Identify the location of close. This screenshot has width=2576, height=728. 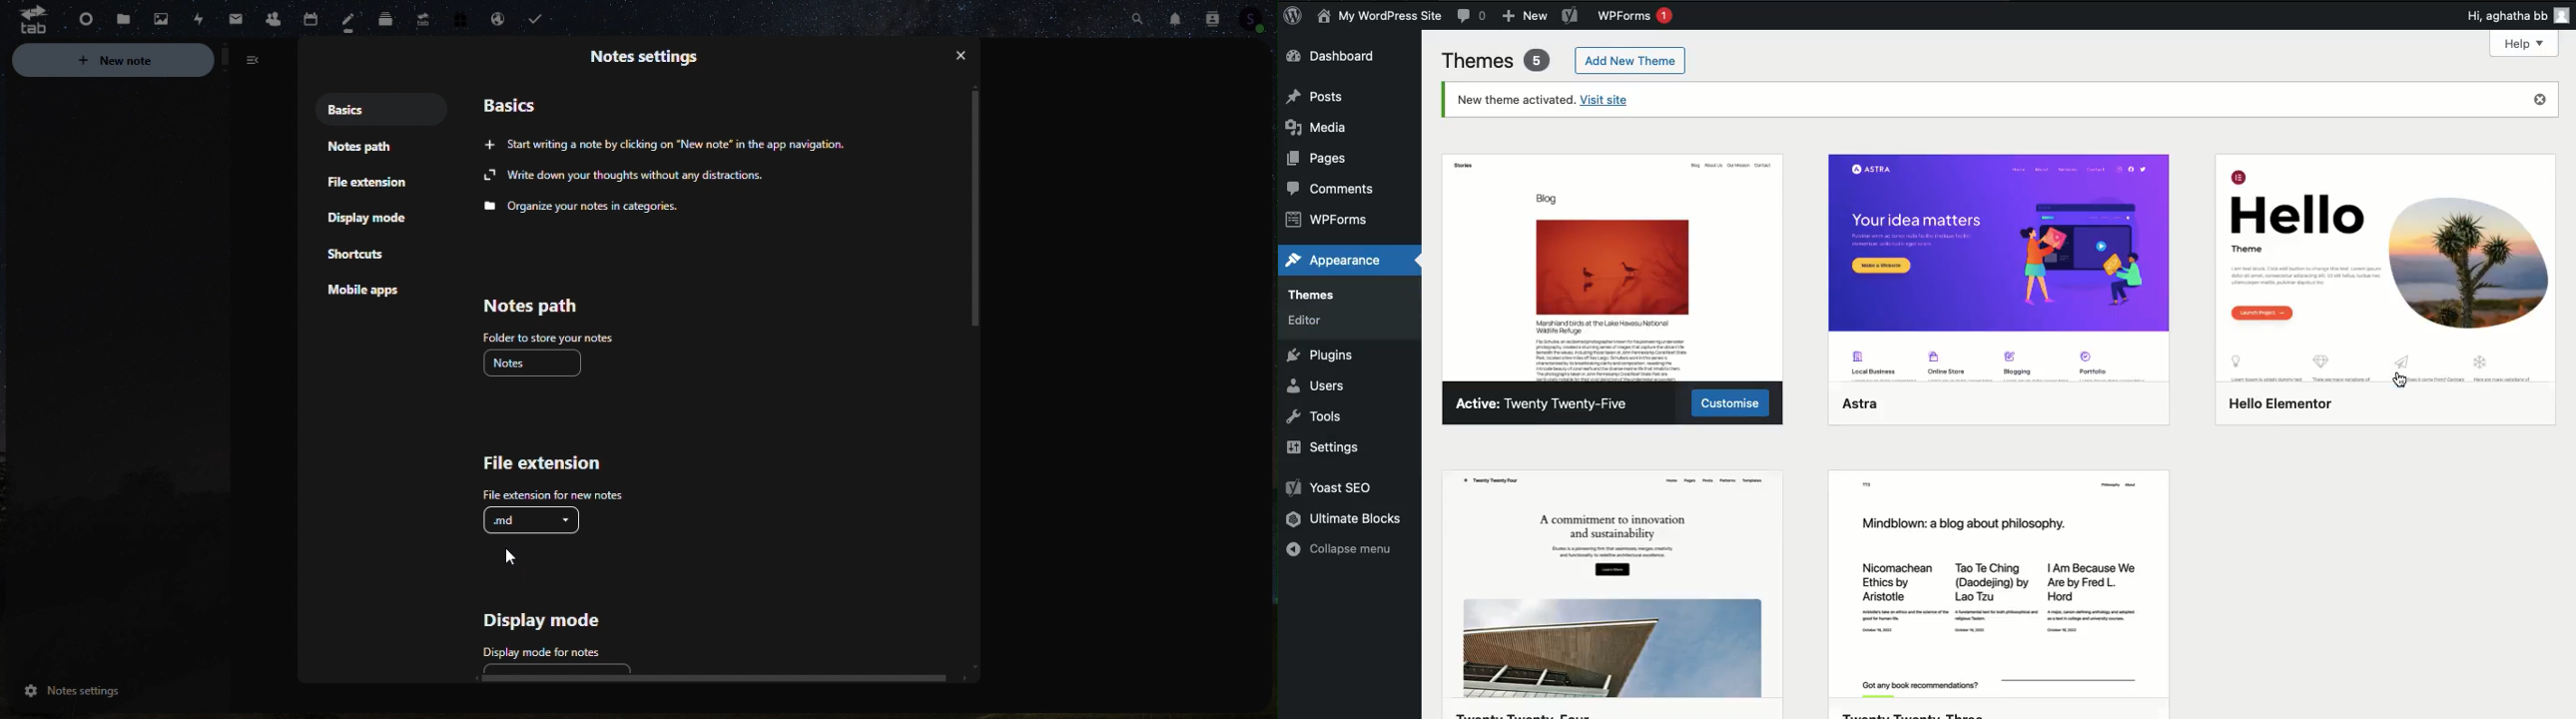
(963, 59).